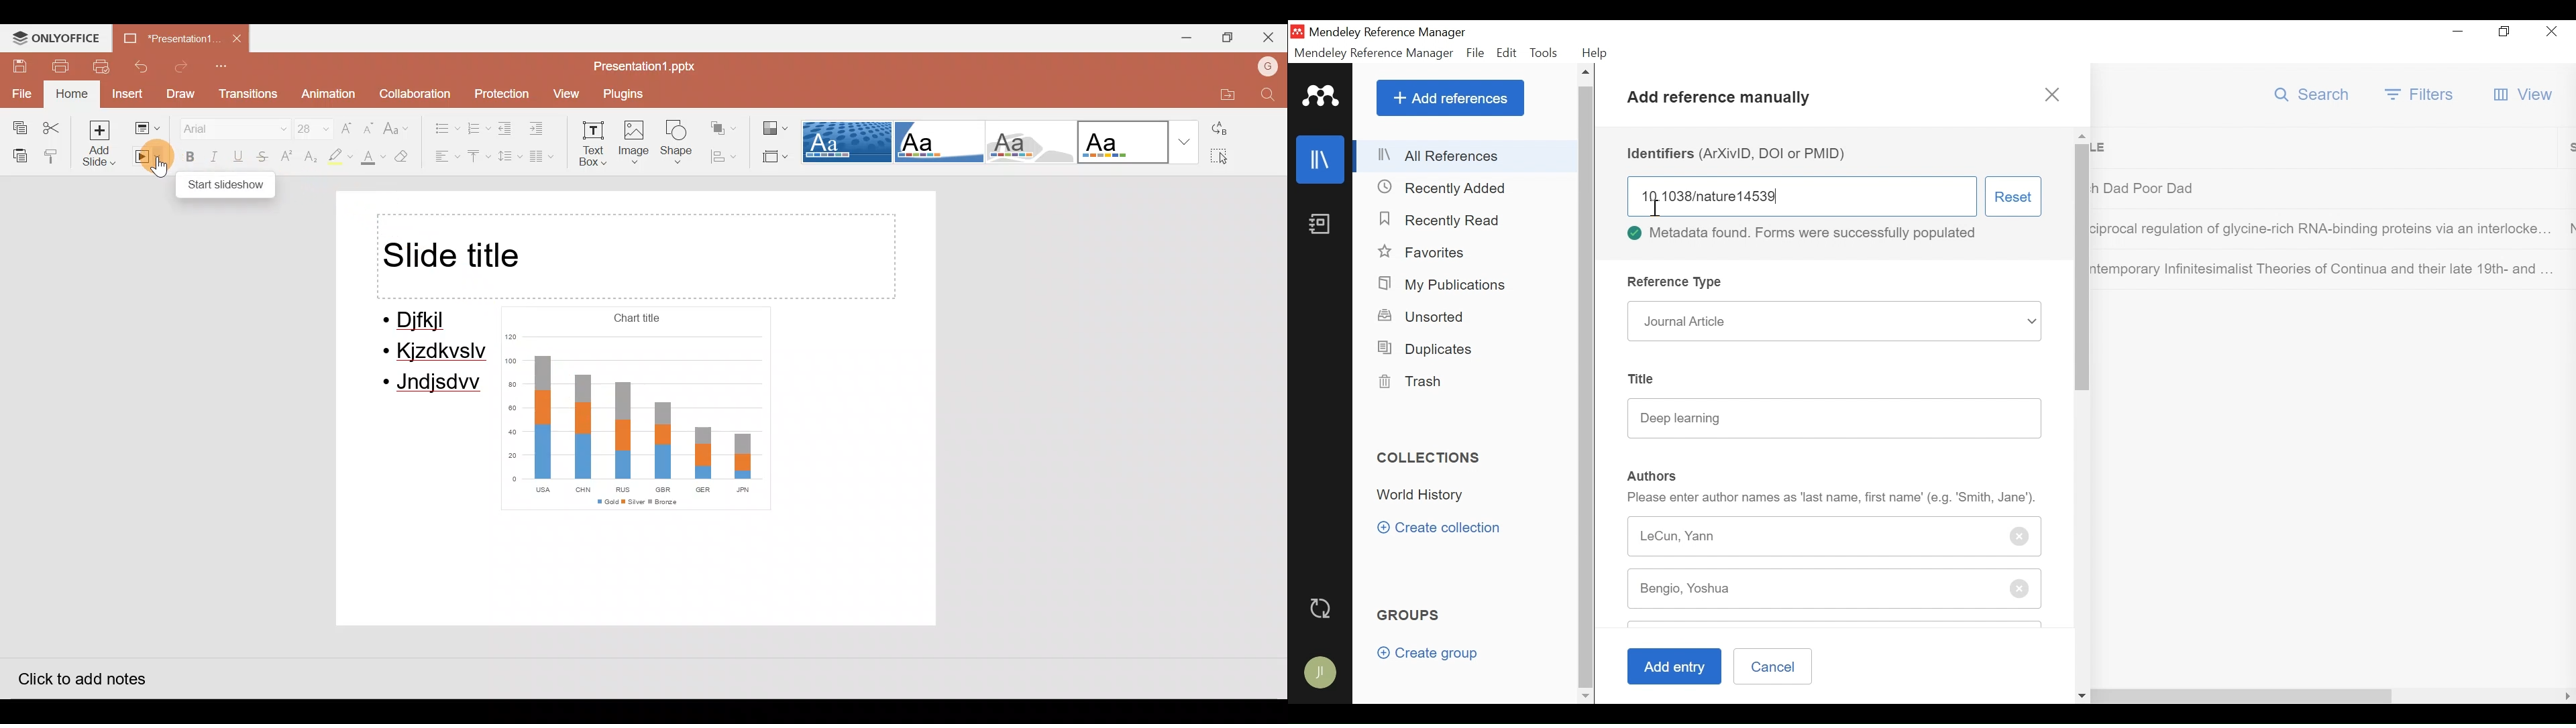 This screenshot has height=728, width=2576. I want to click on Close document, so click(235, 38).